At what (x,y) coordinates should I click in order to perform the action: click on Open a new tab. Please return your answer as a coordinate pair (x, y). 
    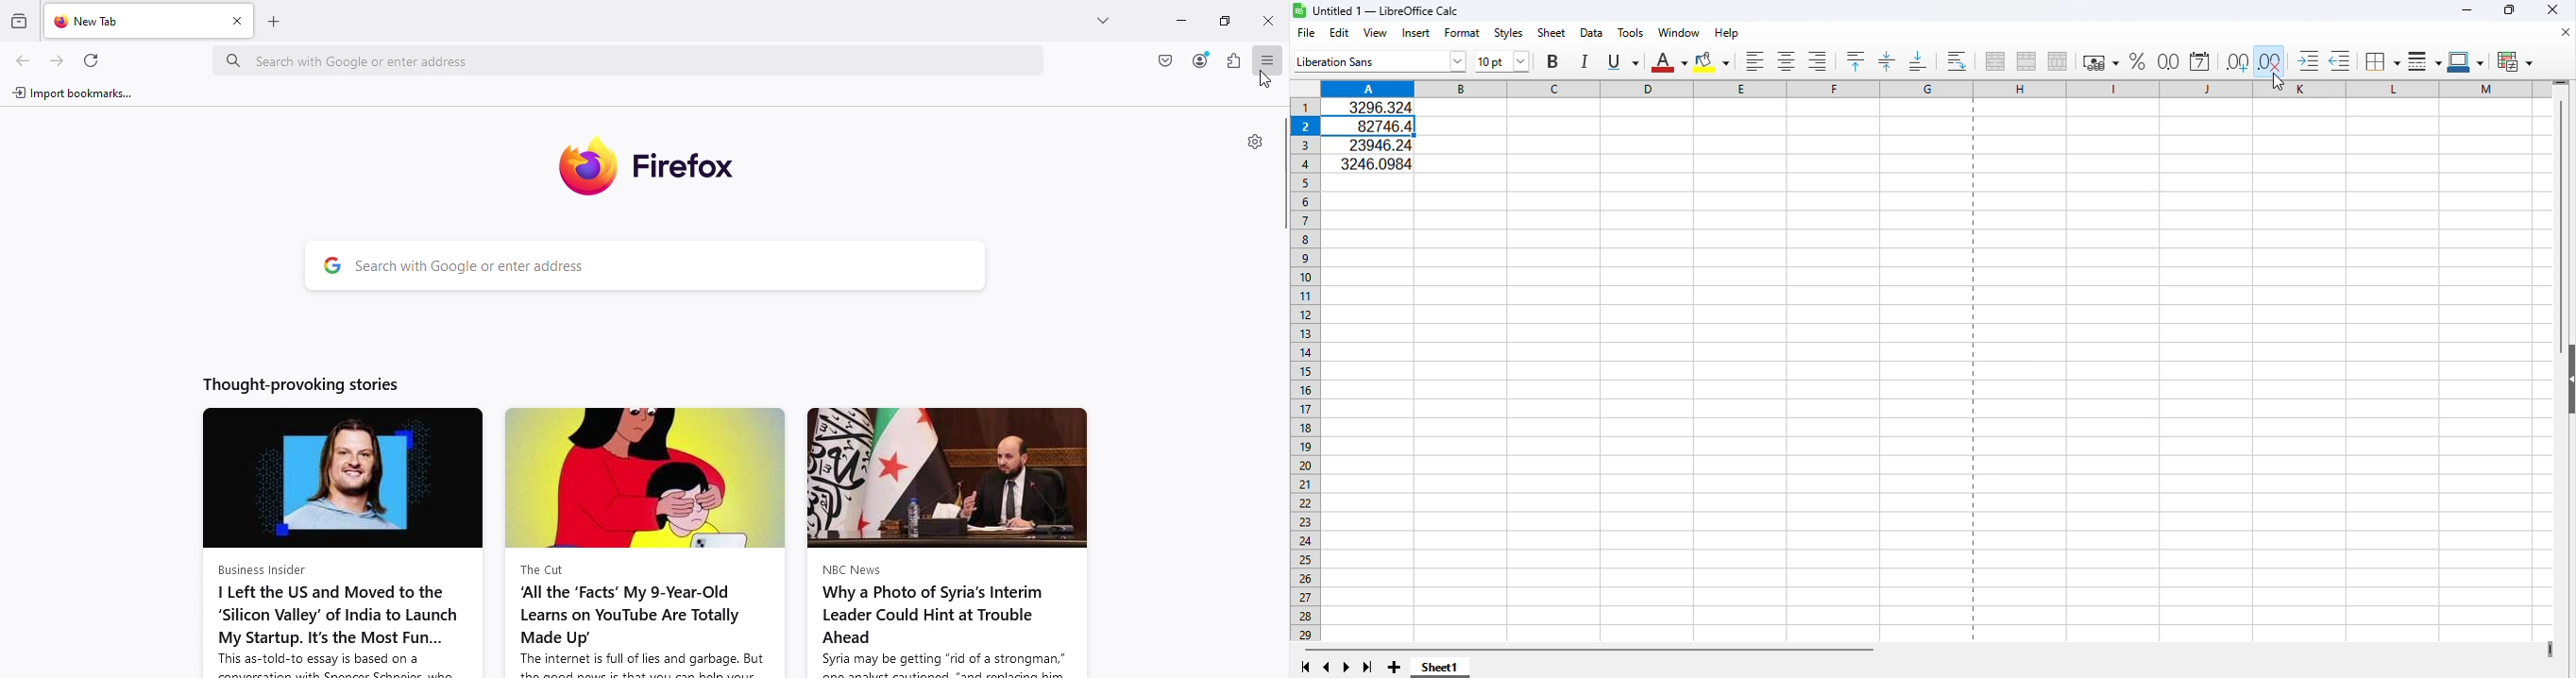
    Looking at the image, I should click on (276, 25).